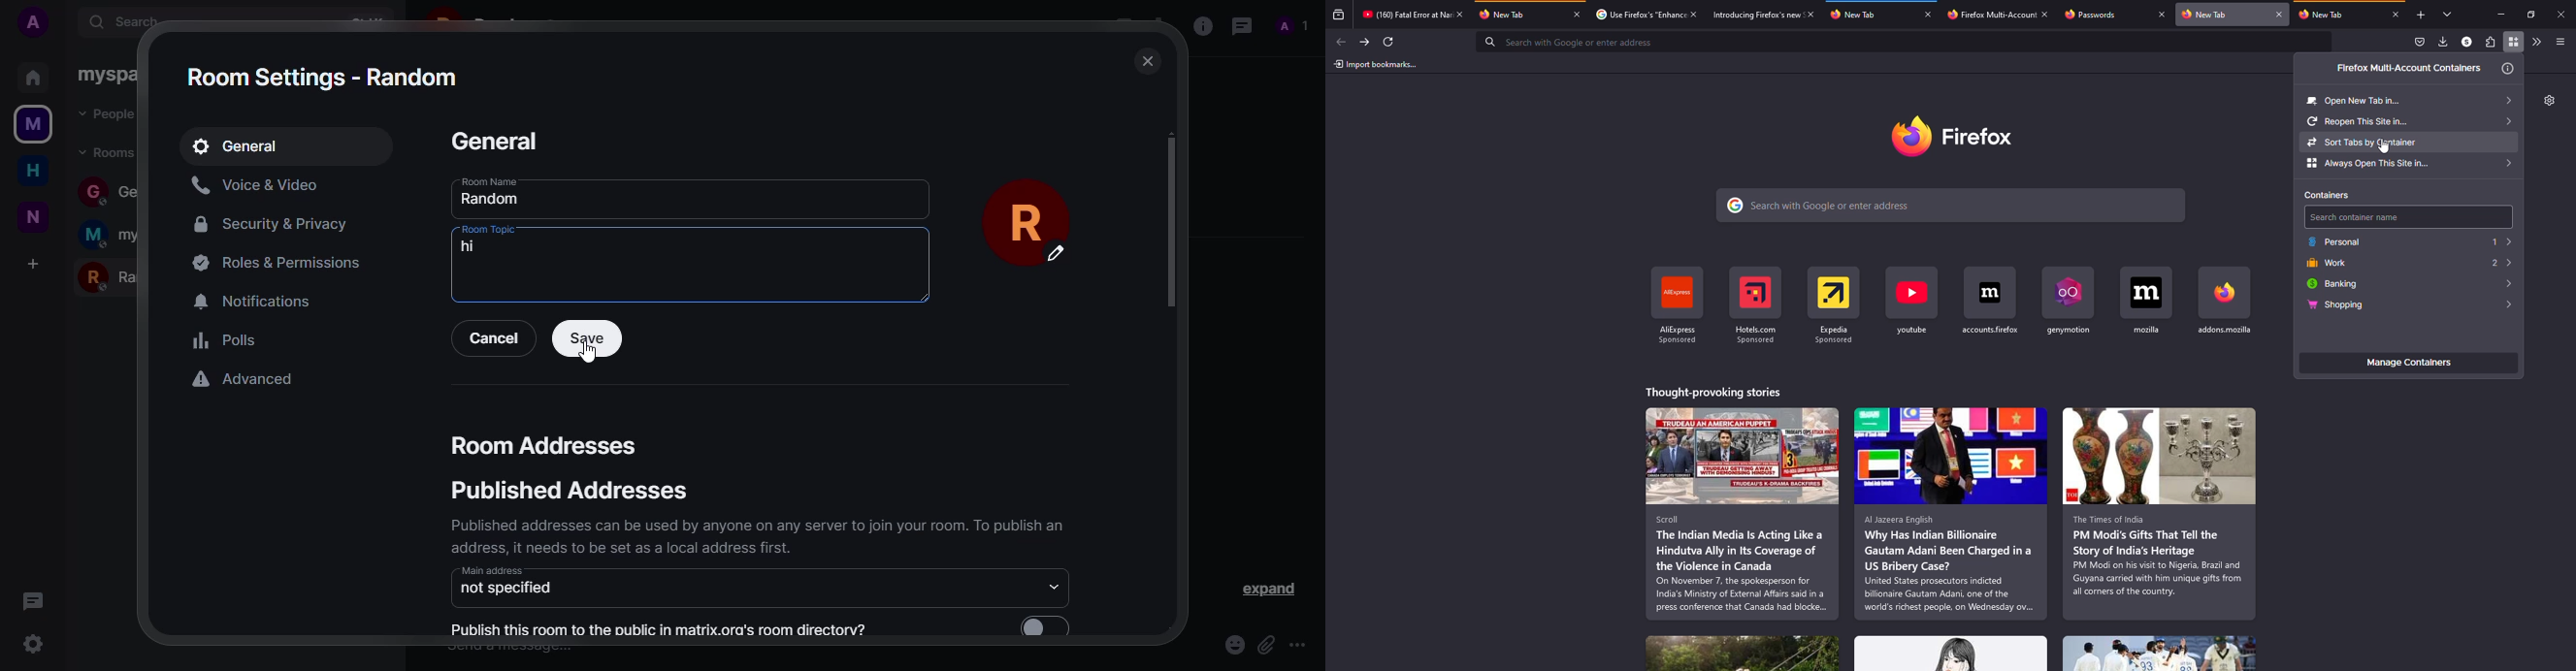 The height and width of the screenshot is (672, 2576). I want to click on manage containers, so click(2409, 363).